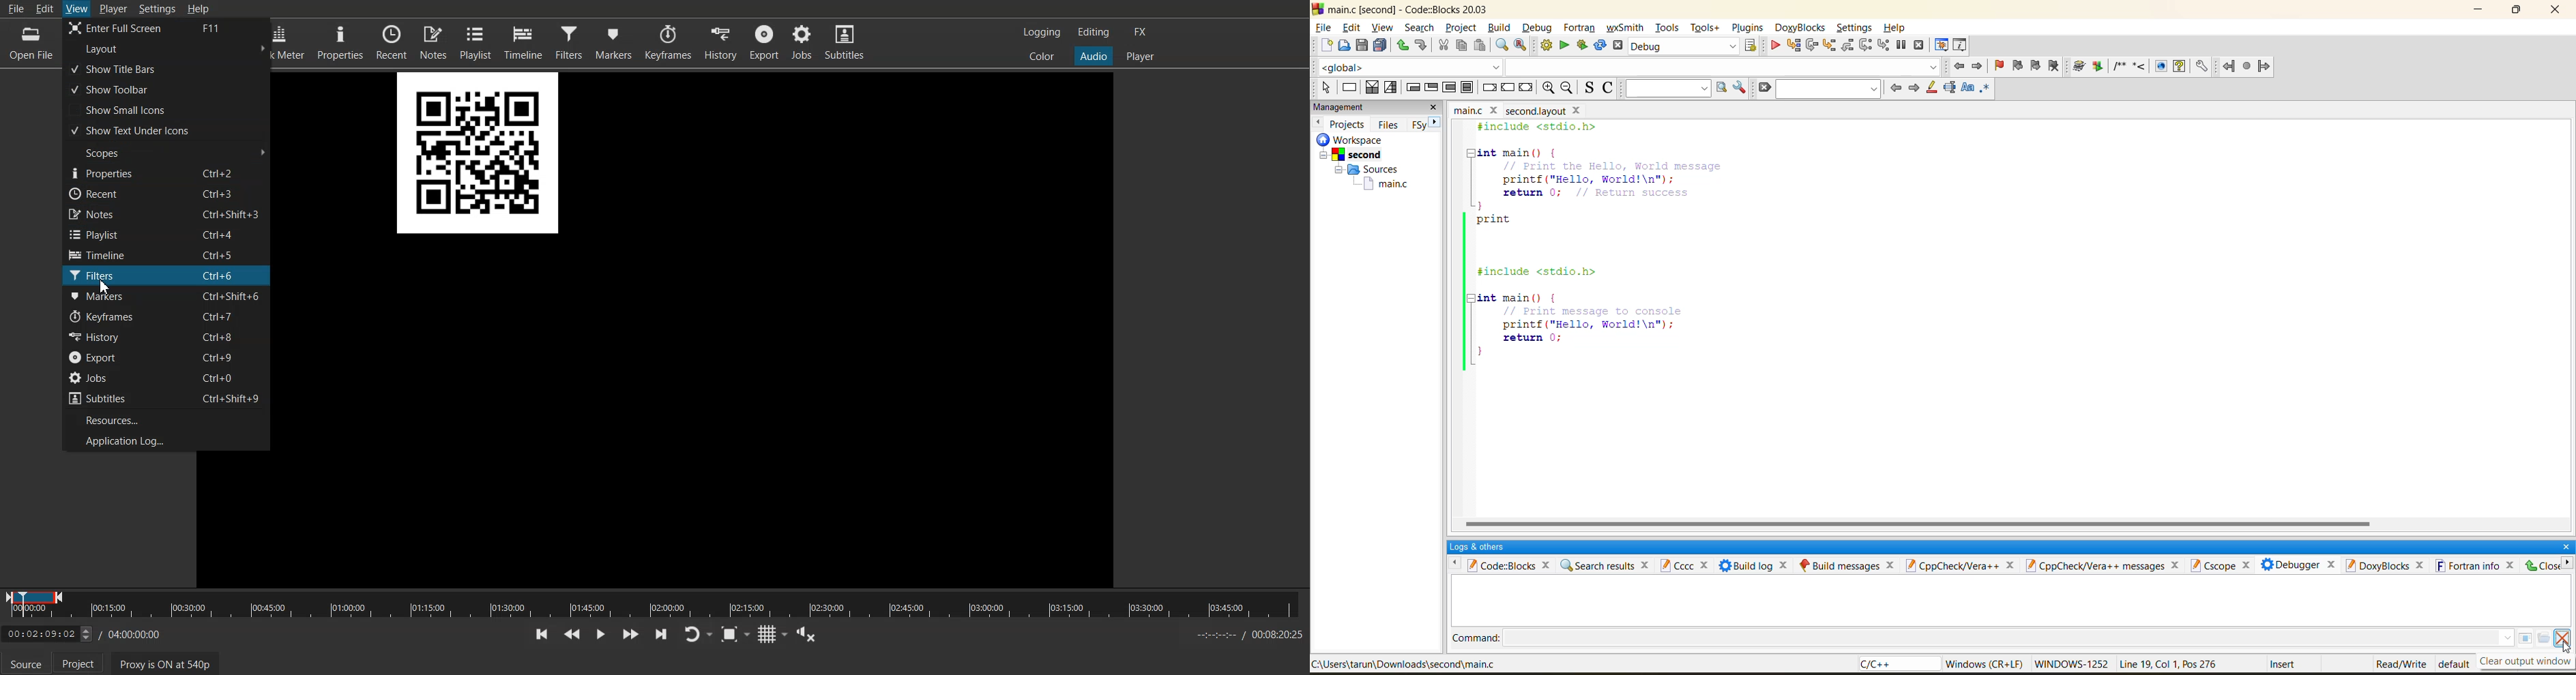 The width and height of the screenshot is (2576, 700). I want to click on files, so click(1388, 125).